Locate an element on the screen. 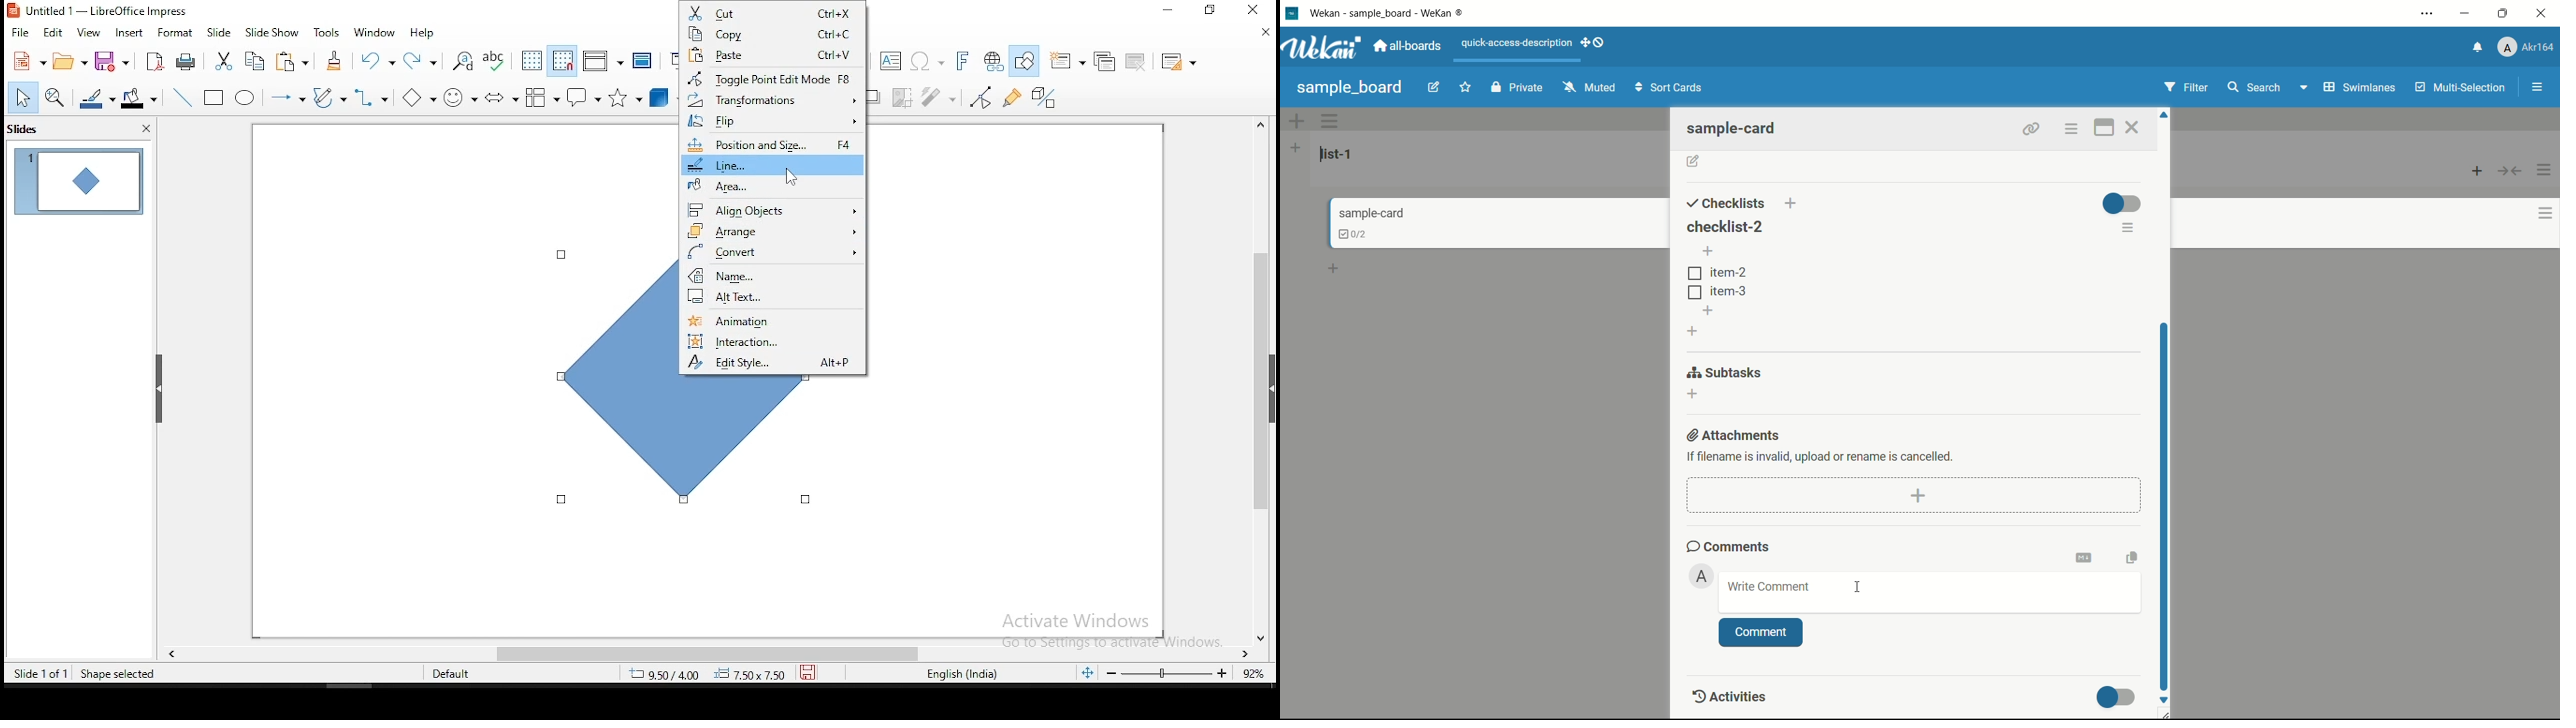  all boards is located at coordinates (1411, 46).